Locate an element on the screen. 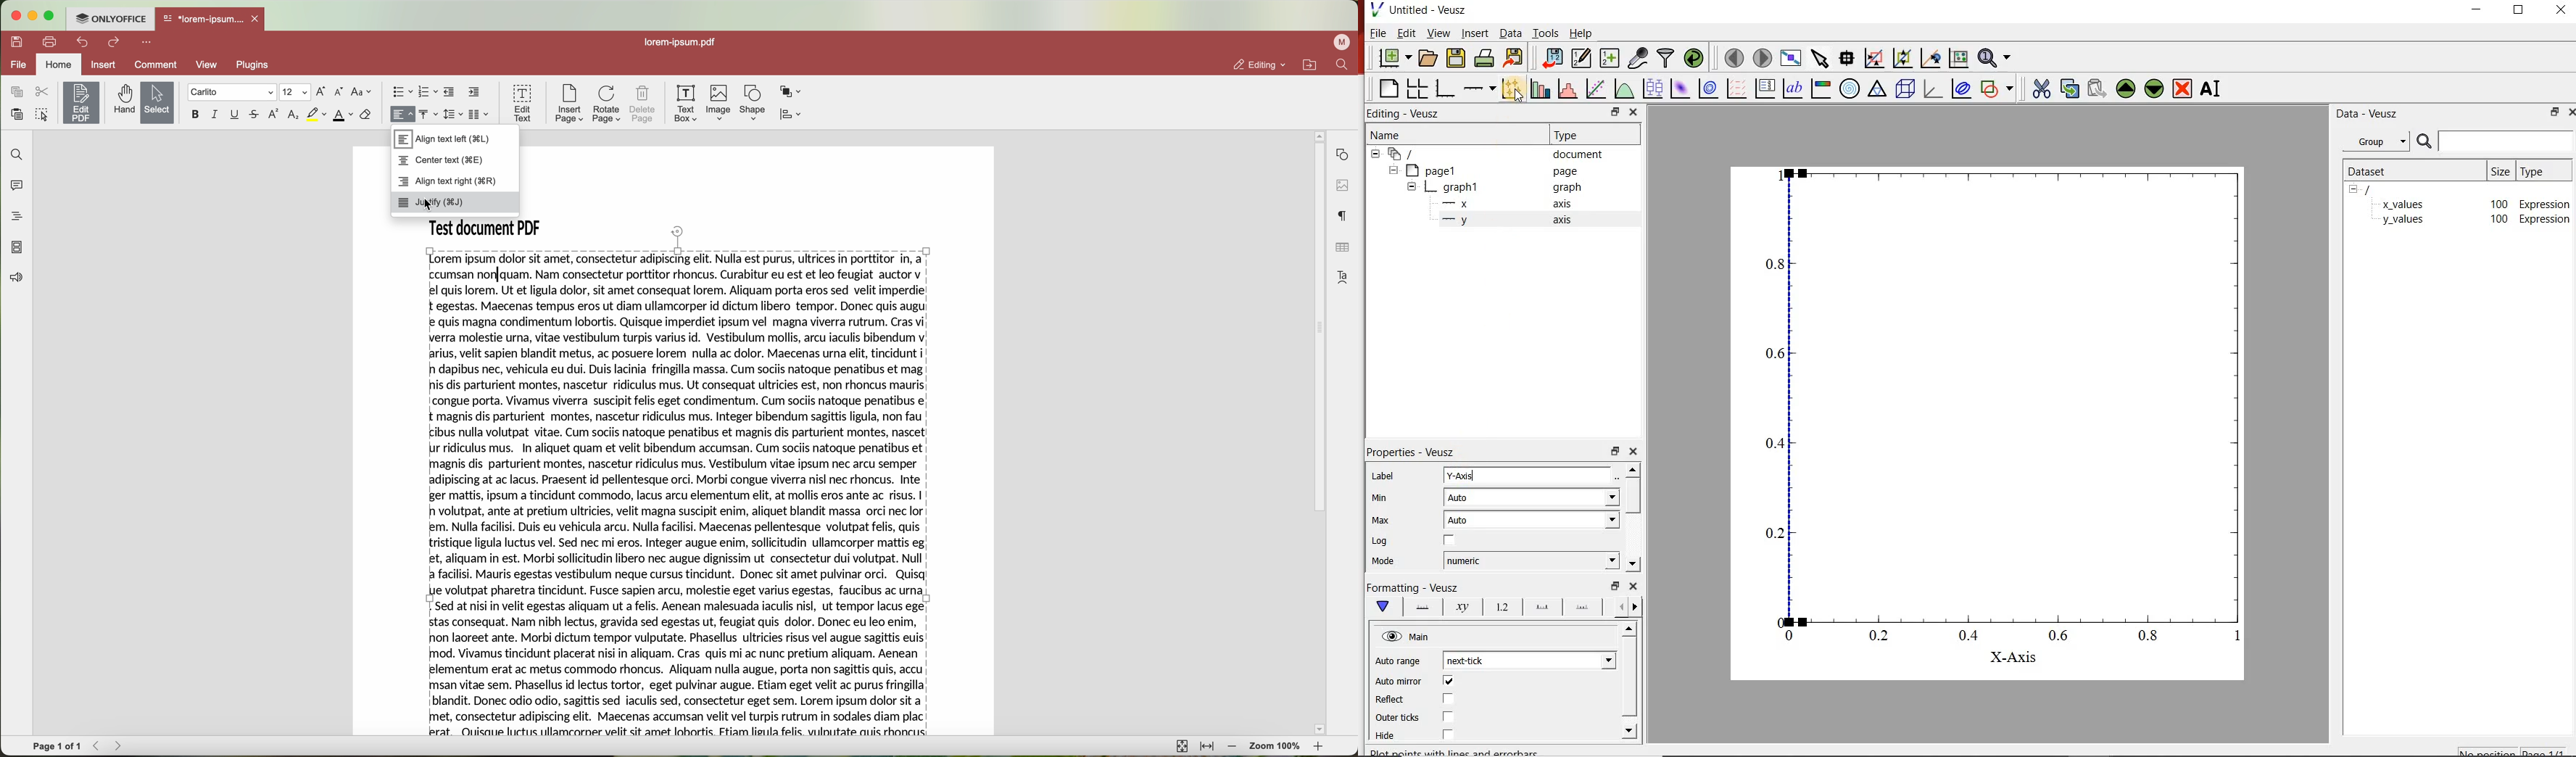 The image size is (2576, 784). open document is located at coordinates (1429, 57).